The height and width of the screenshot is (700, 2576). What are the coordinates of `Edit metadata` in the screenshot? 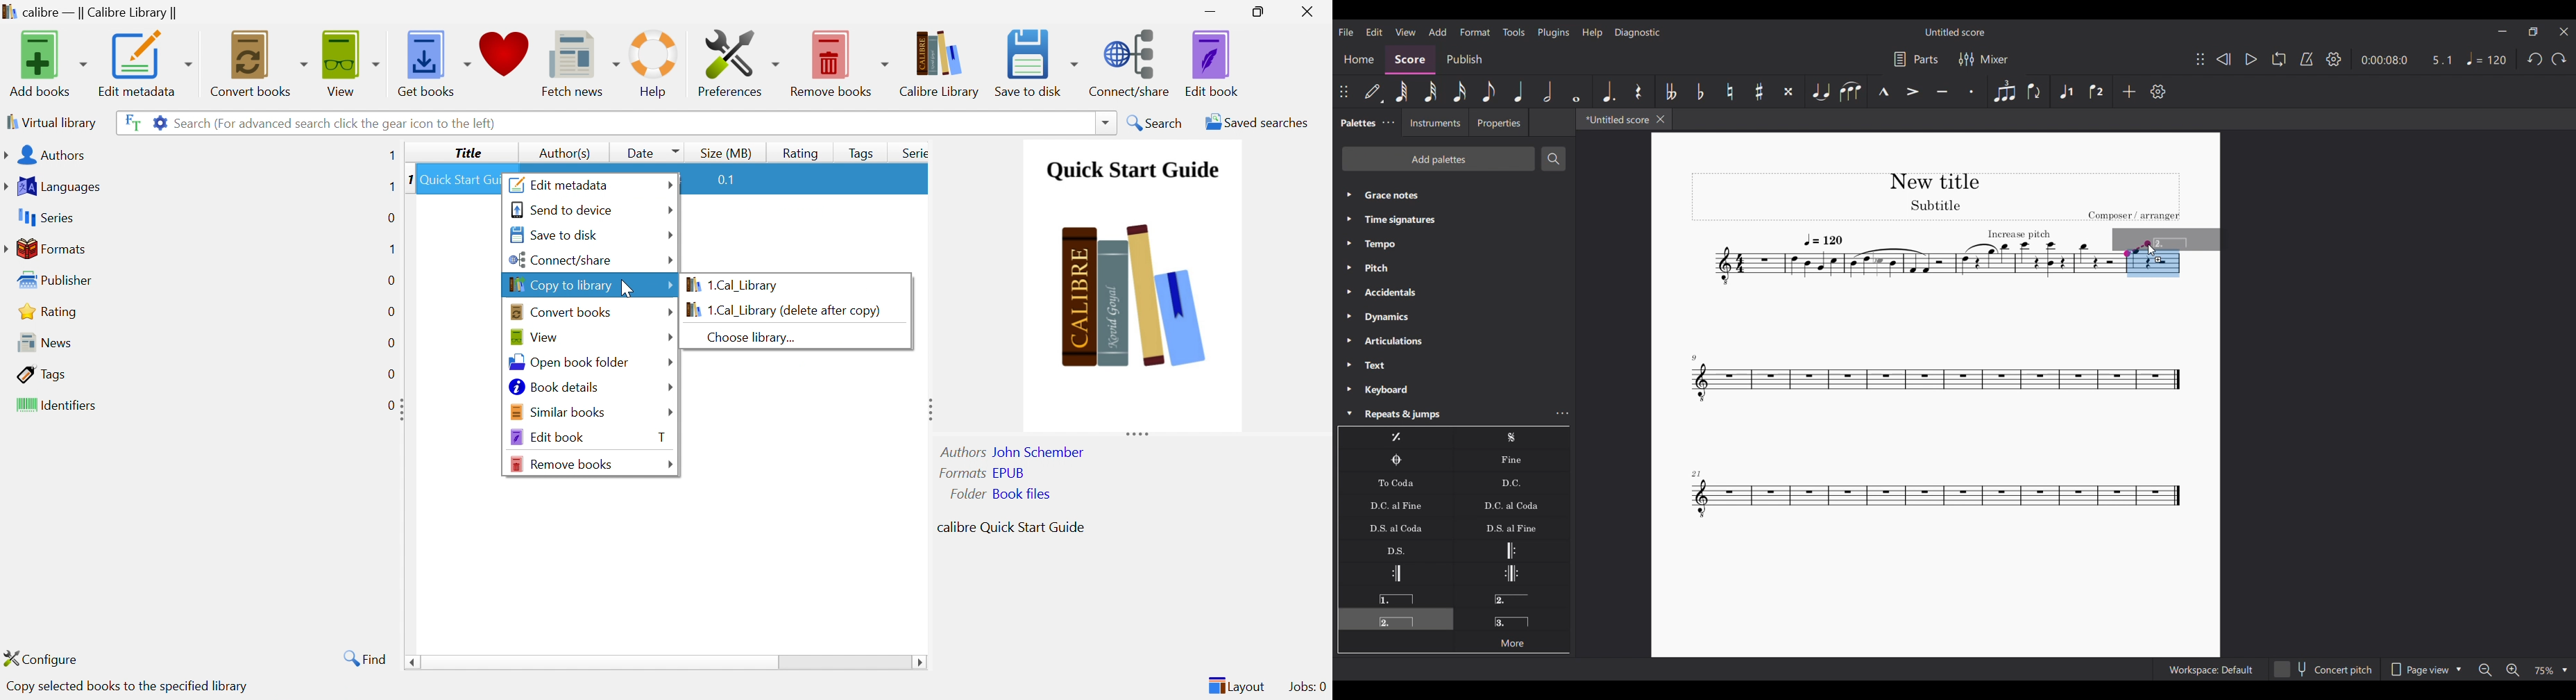 It's located at (560, 184).